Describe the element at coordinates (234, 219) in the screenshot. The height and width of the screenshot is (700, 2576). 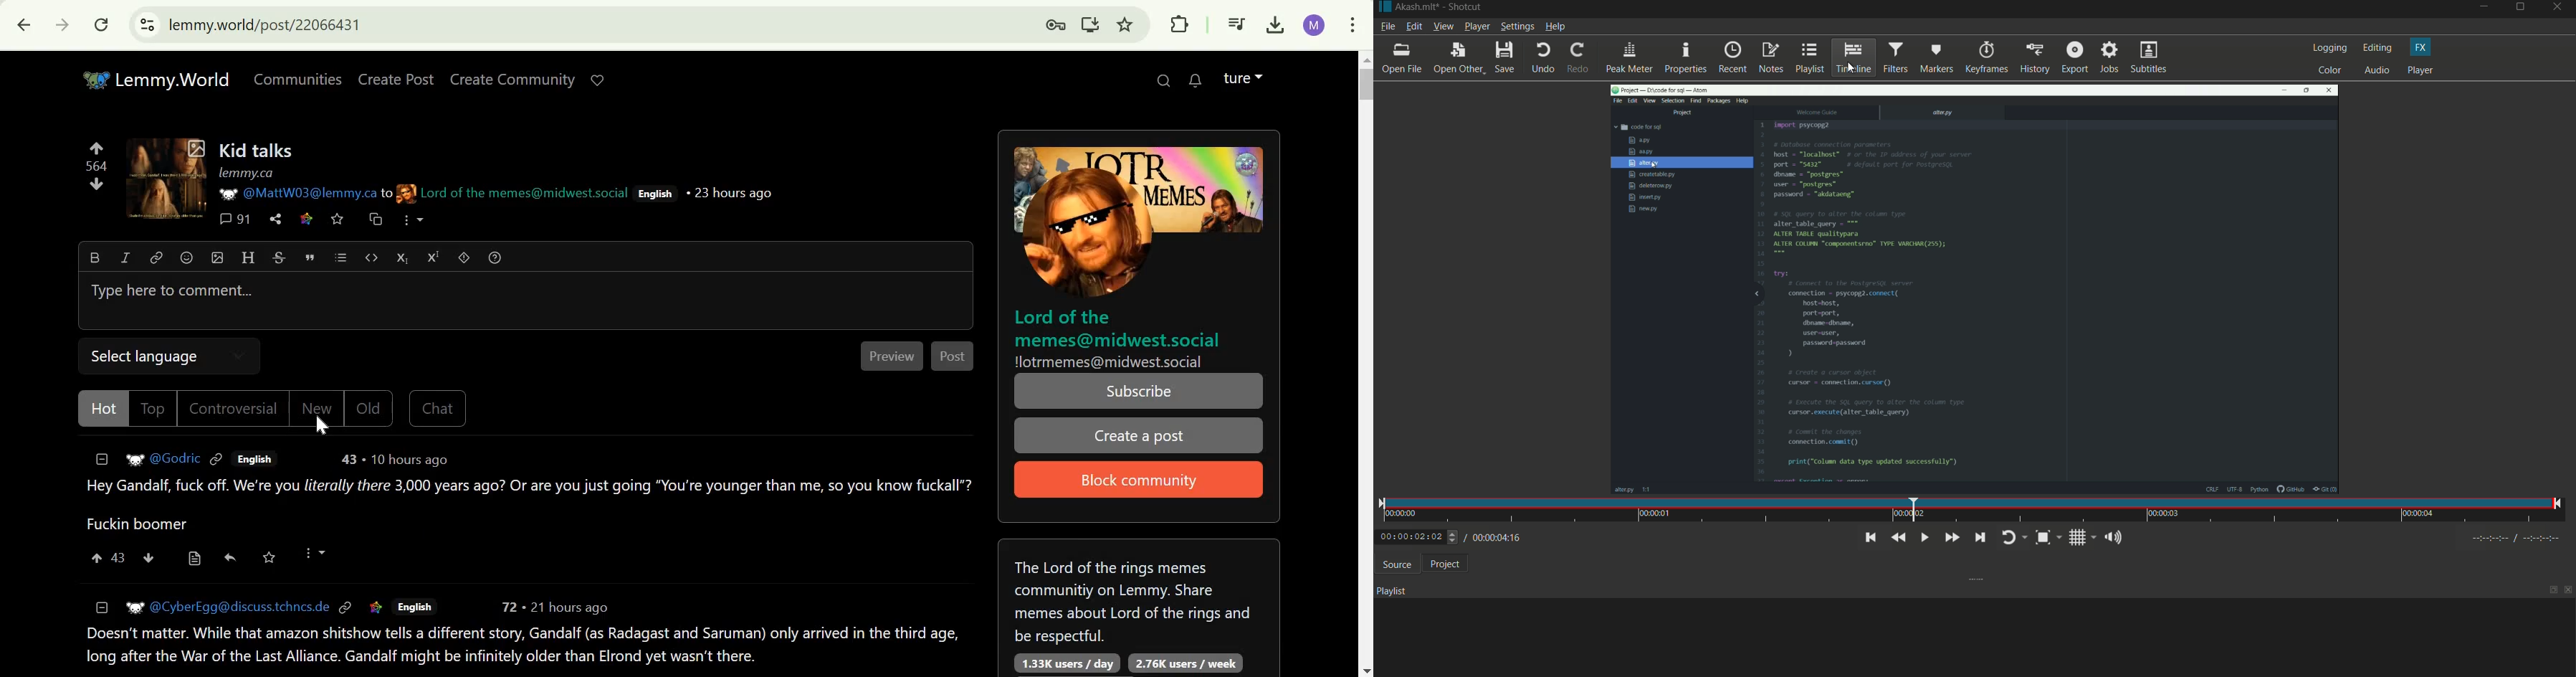
I see `91 comments` at that location.